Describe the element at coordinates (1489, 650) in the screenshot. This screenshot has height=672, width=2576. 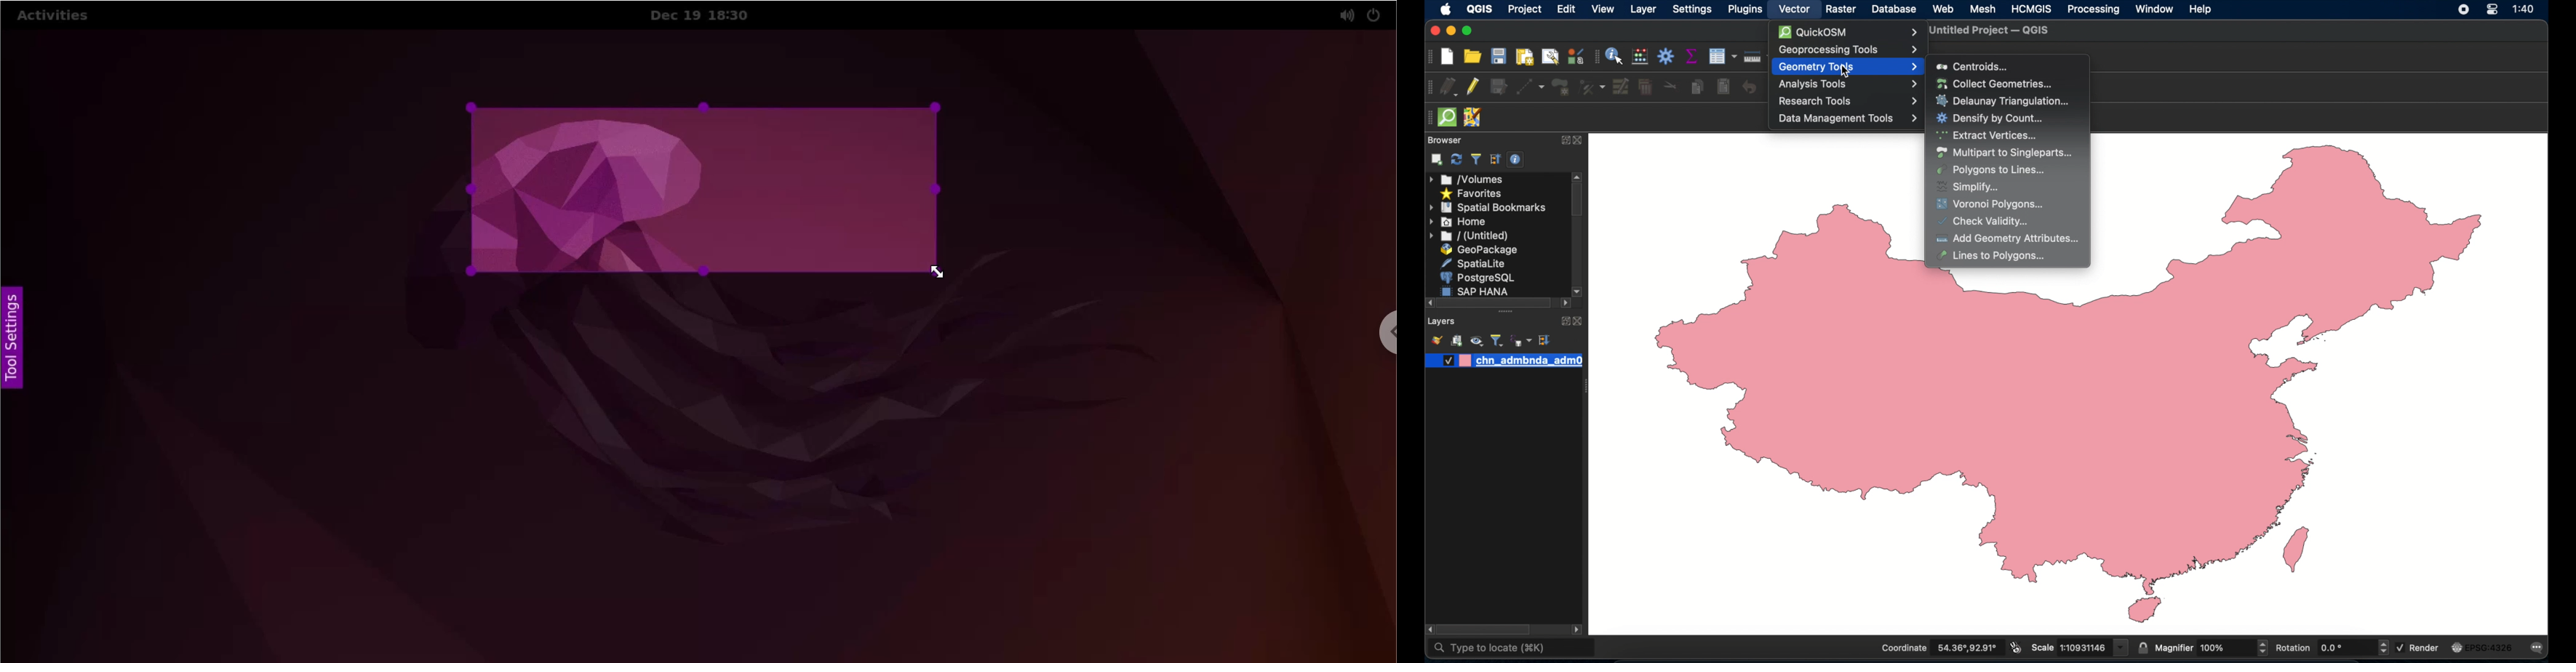
I see `type to locate` at that location.